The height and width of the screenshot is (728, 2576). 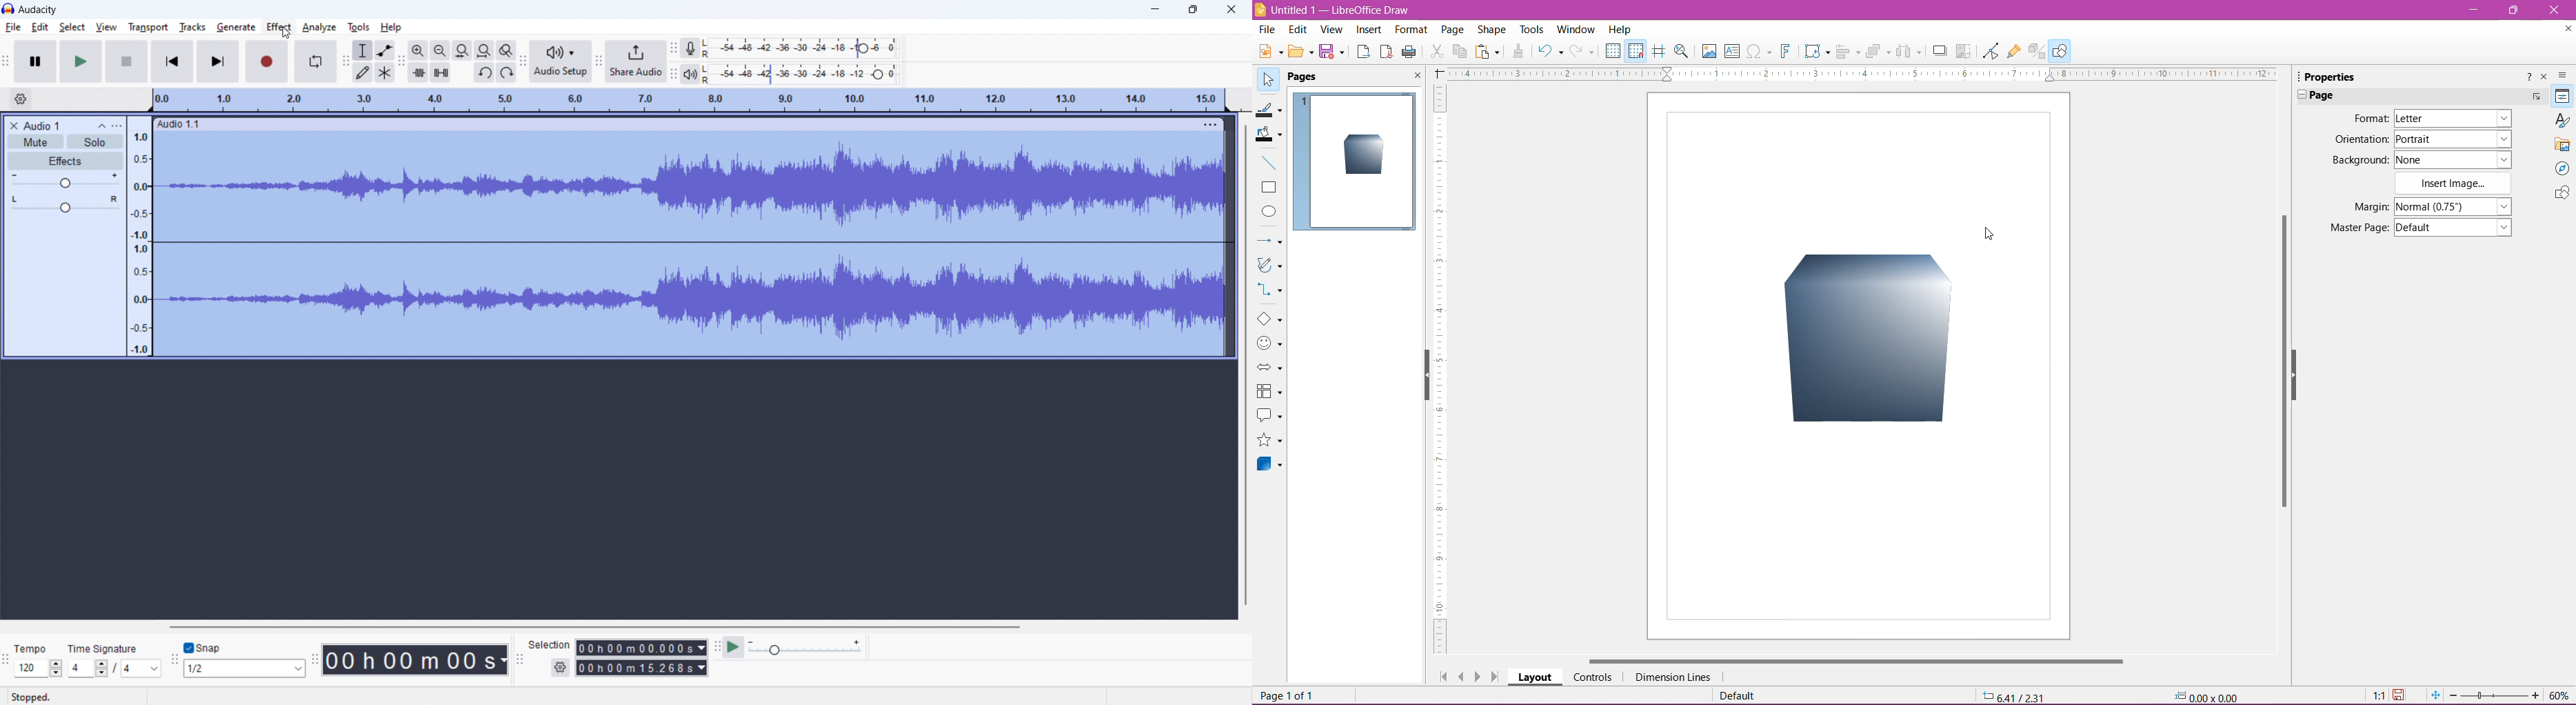 I want to click on Default, so click(x=1741, y=695).